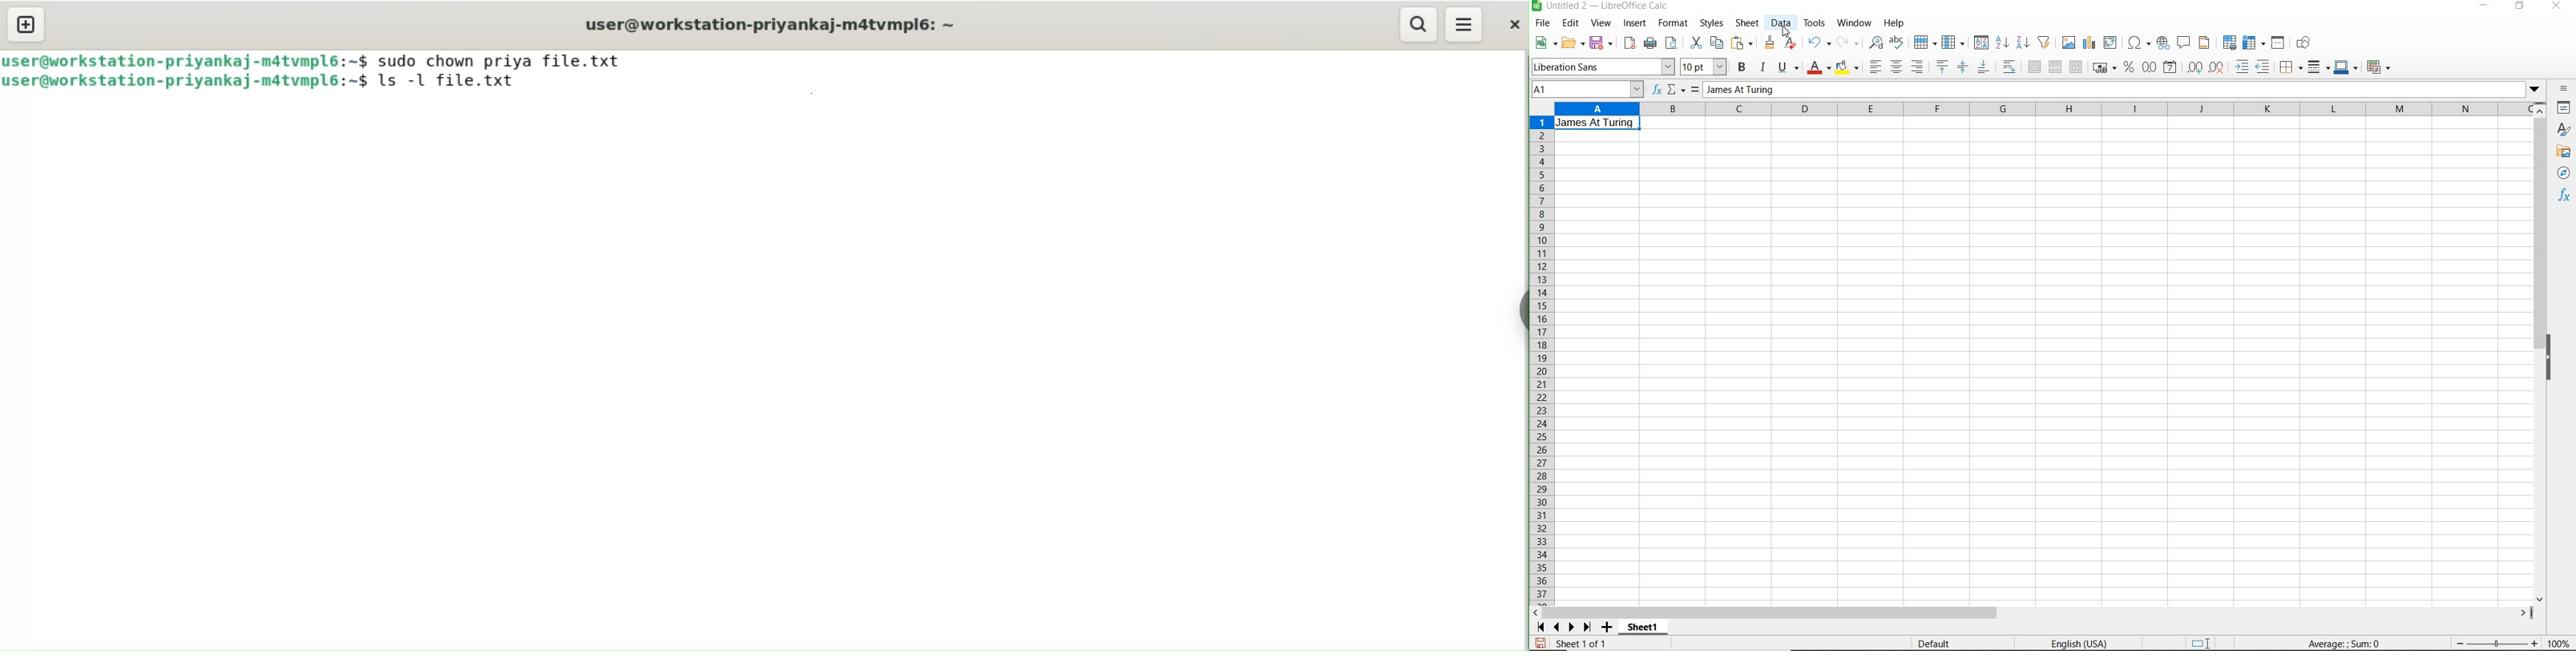 Image resolution: width=2576 pixels, height=672 pixels. Describe the element at coordinates (1918, 68) in the screenshot. I see `align right` at that location.